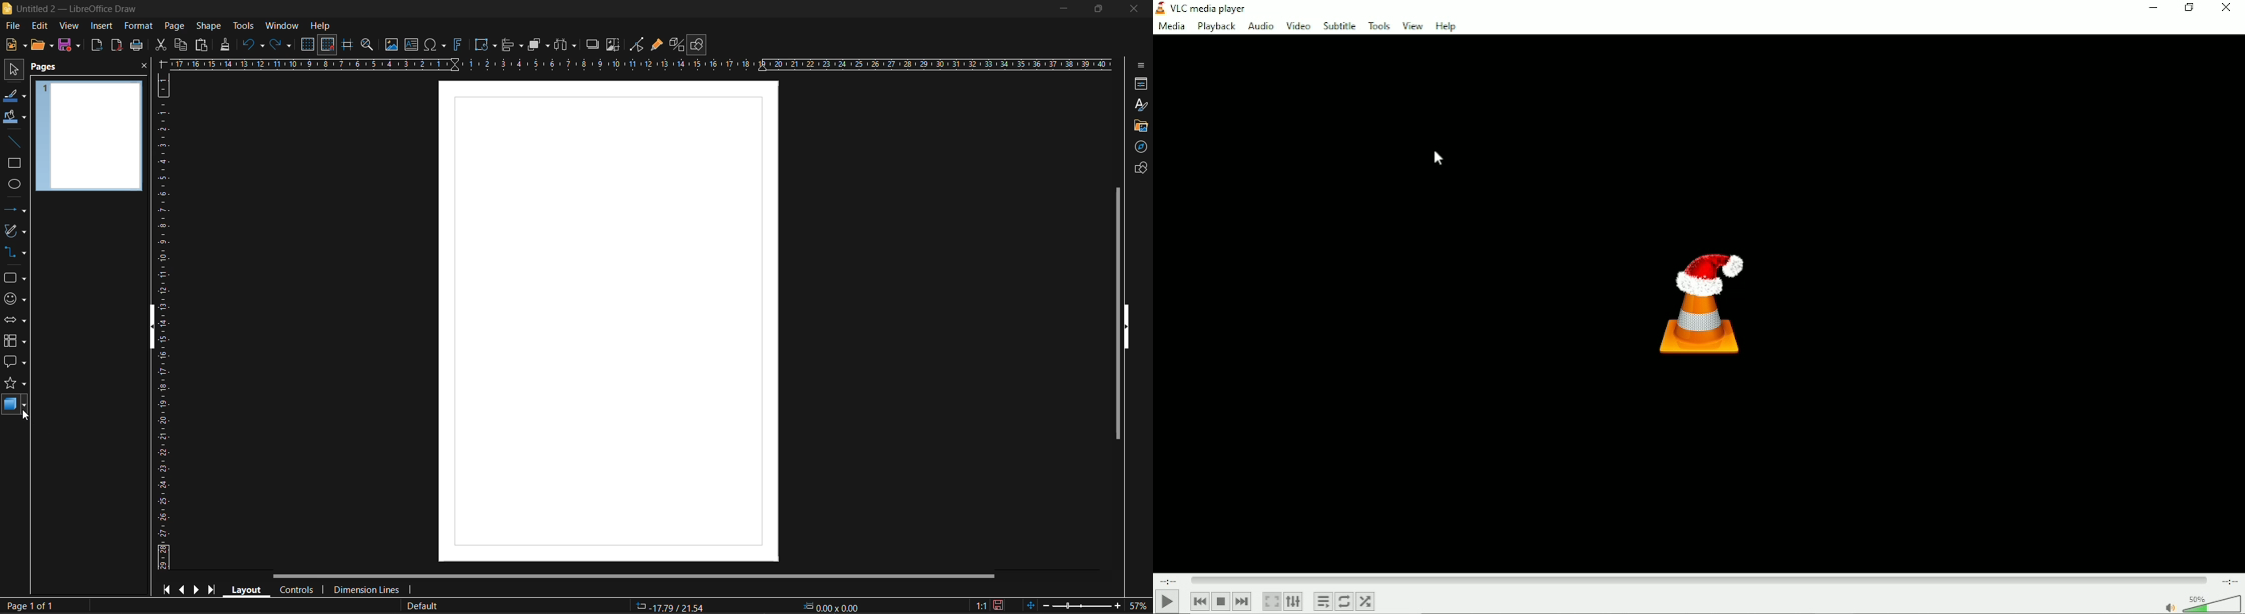 Image resolution: width=2268 pixels, height=616 pixels. I want to click on shapes, so click(1138, 170).